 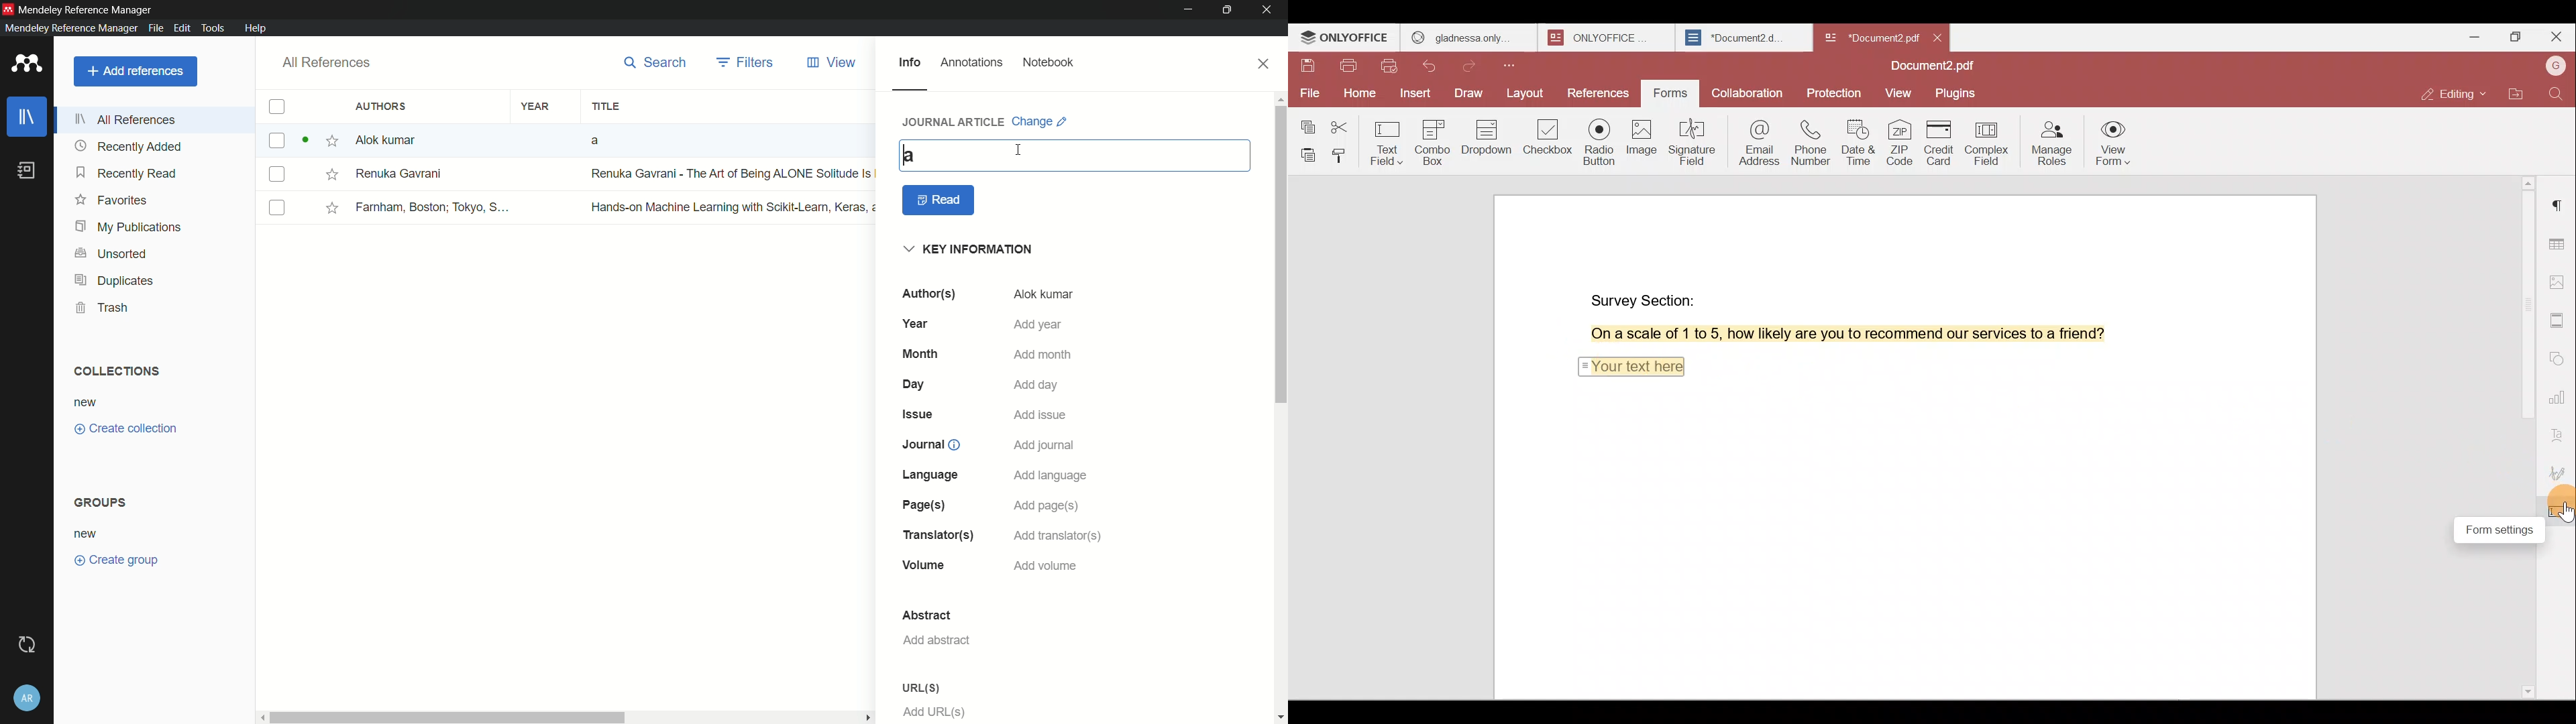 What do you see at coordinates (1357, 96) in the screenshot?
I see `Home` at bounding box center [1357, 96].